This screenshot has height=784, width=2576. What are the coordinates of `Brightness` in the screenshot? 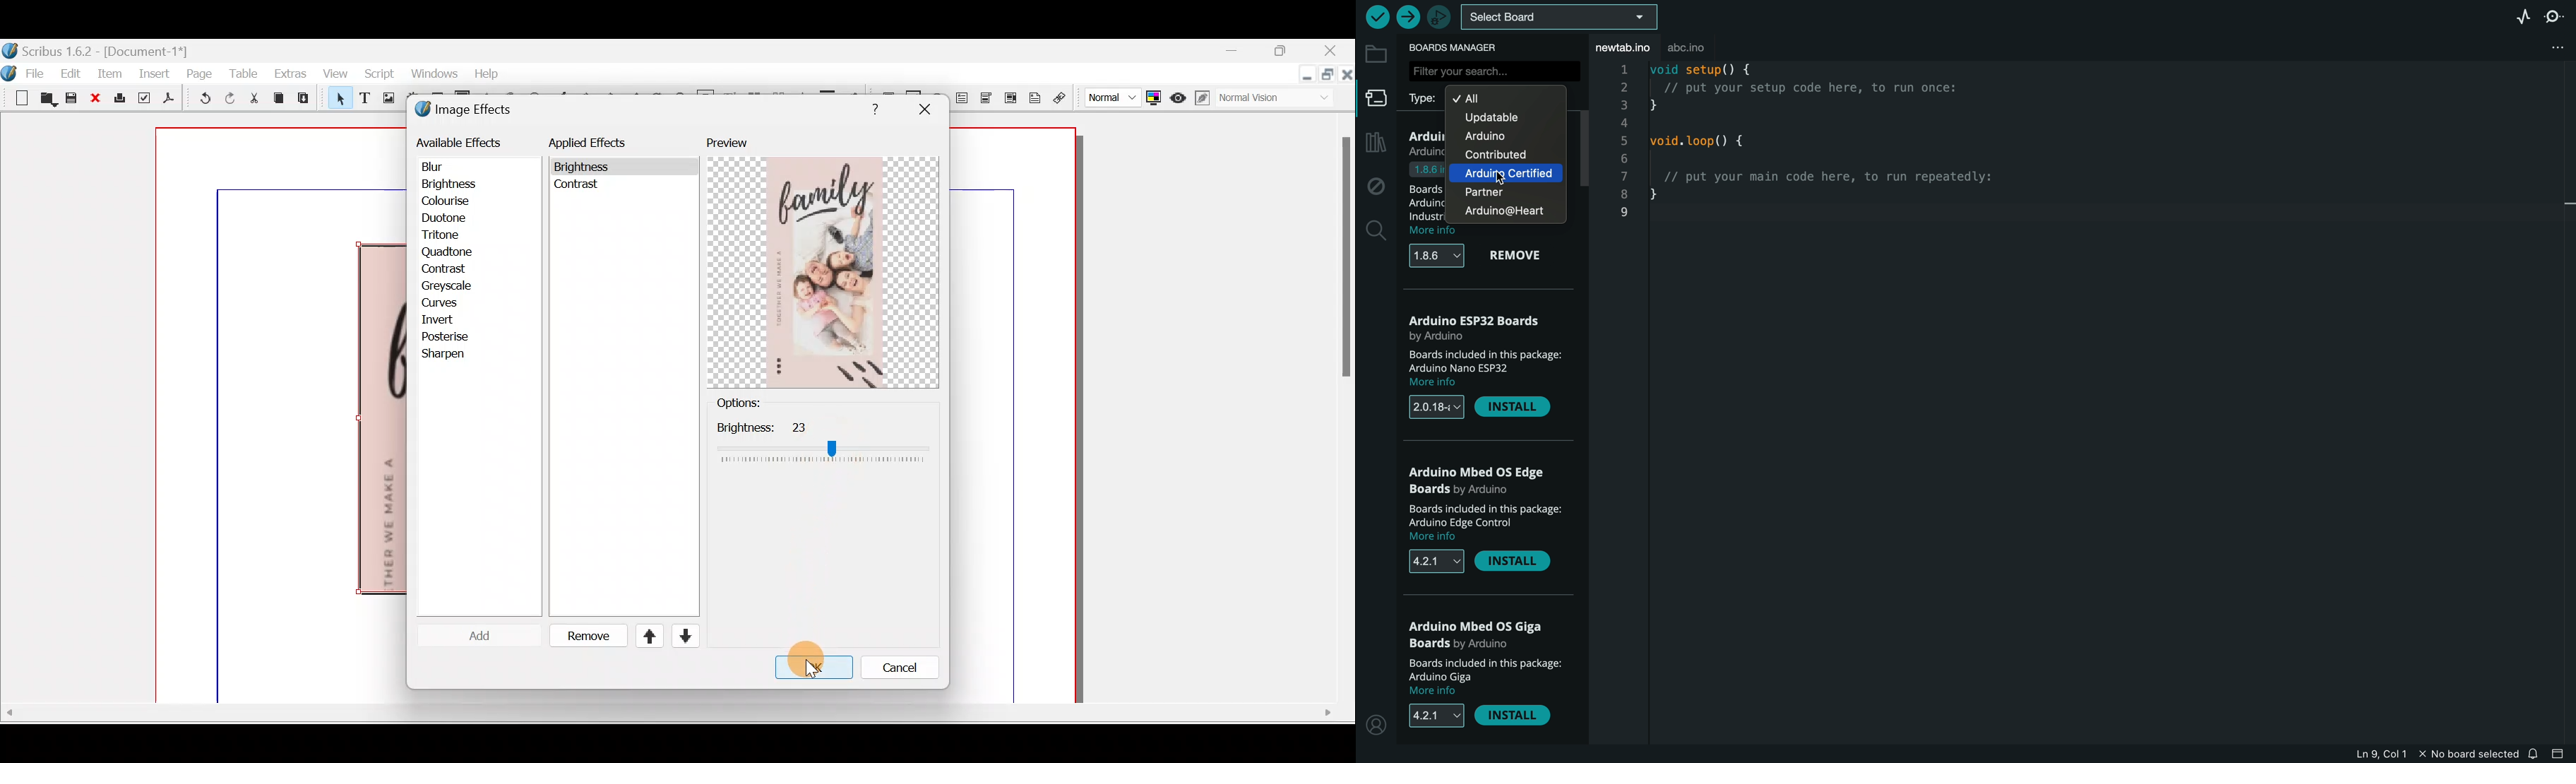 It's located at (467, 184).